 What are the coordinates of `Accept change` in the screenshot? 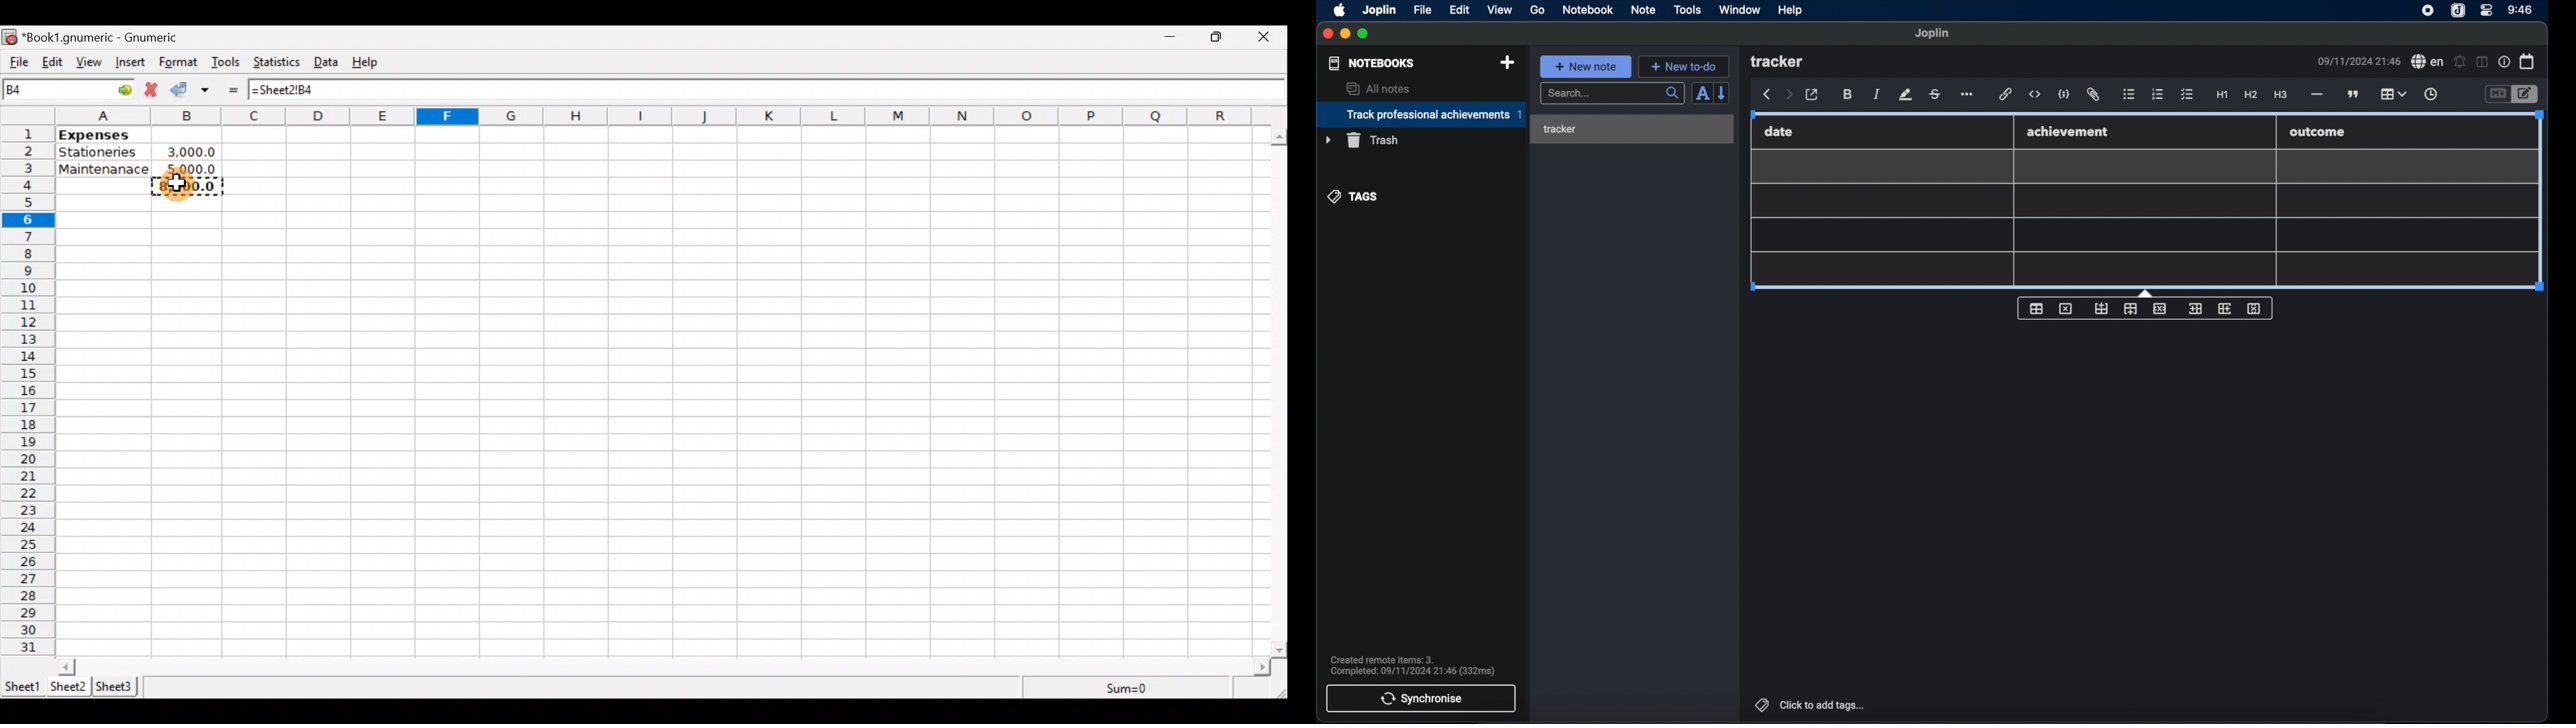 It's located at (182, 90).